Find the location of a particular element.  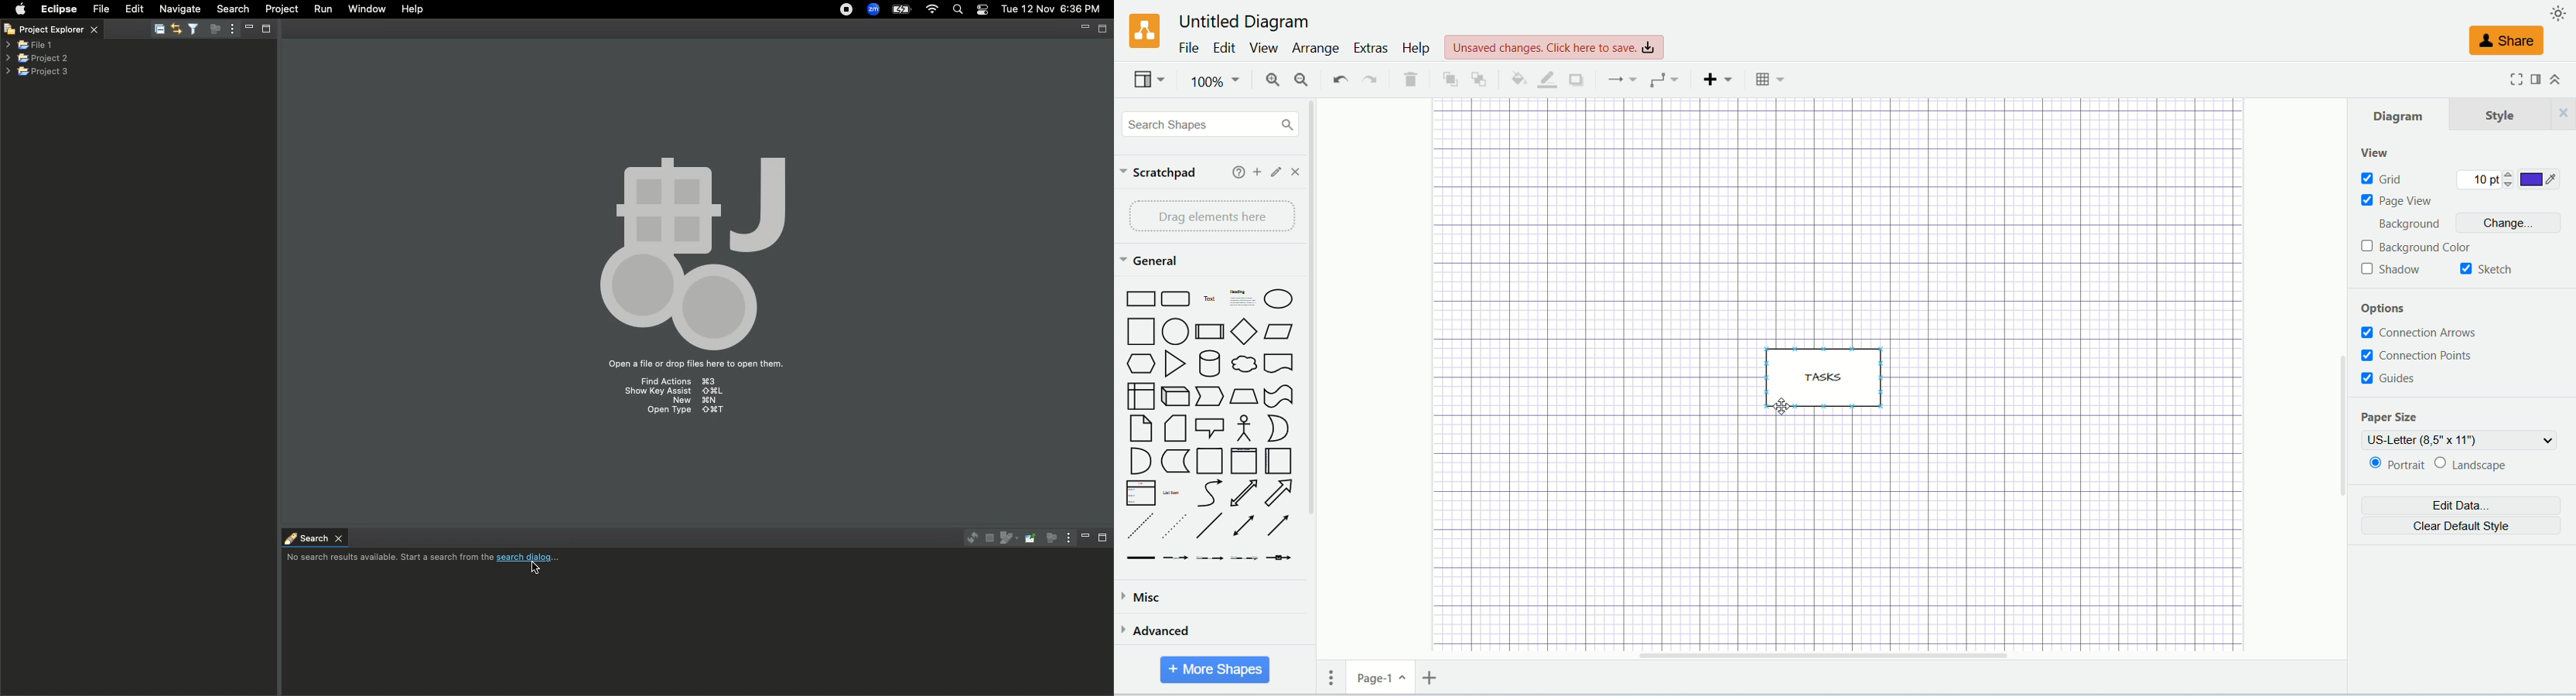

Rounded Rectangle is located at coordinates (1177, 297).